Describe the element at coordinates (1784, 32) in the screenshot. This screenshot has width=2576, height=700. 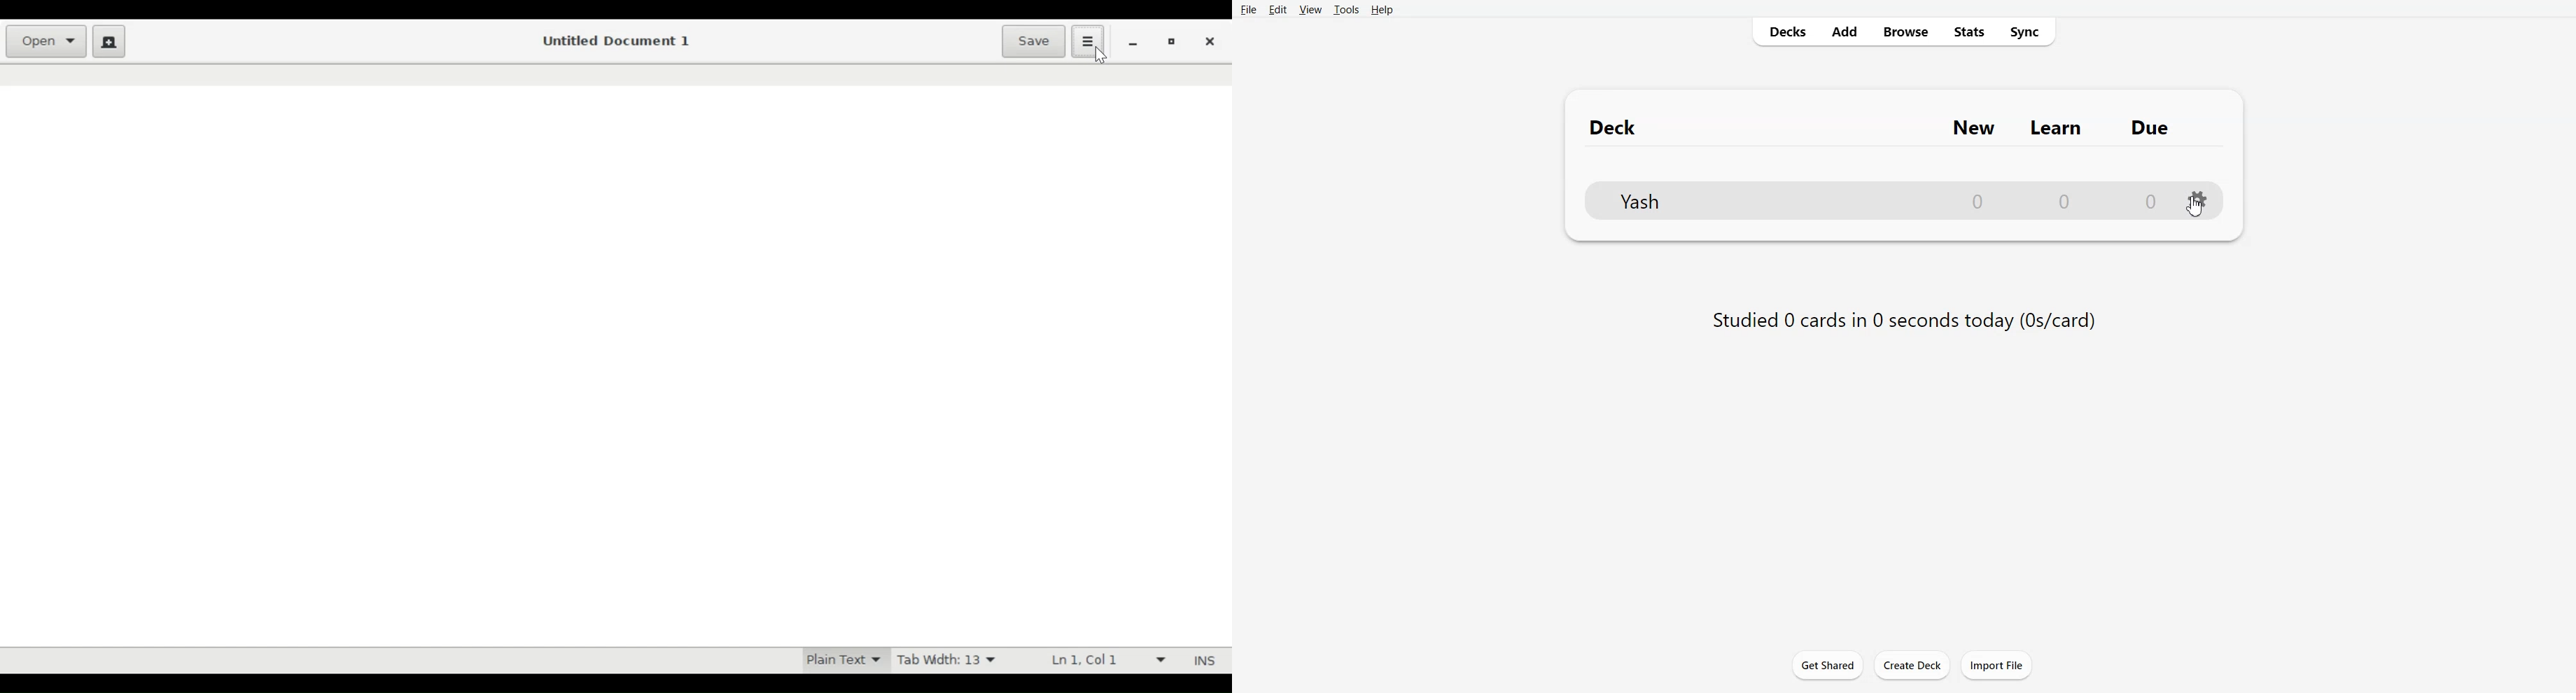
I see `Decks` at that location.